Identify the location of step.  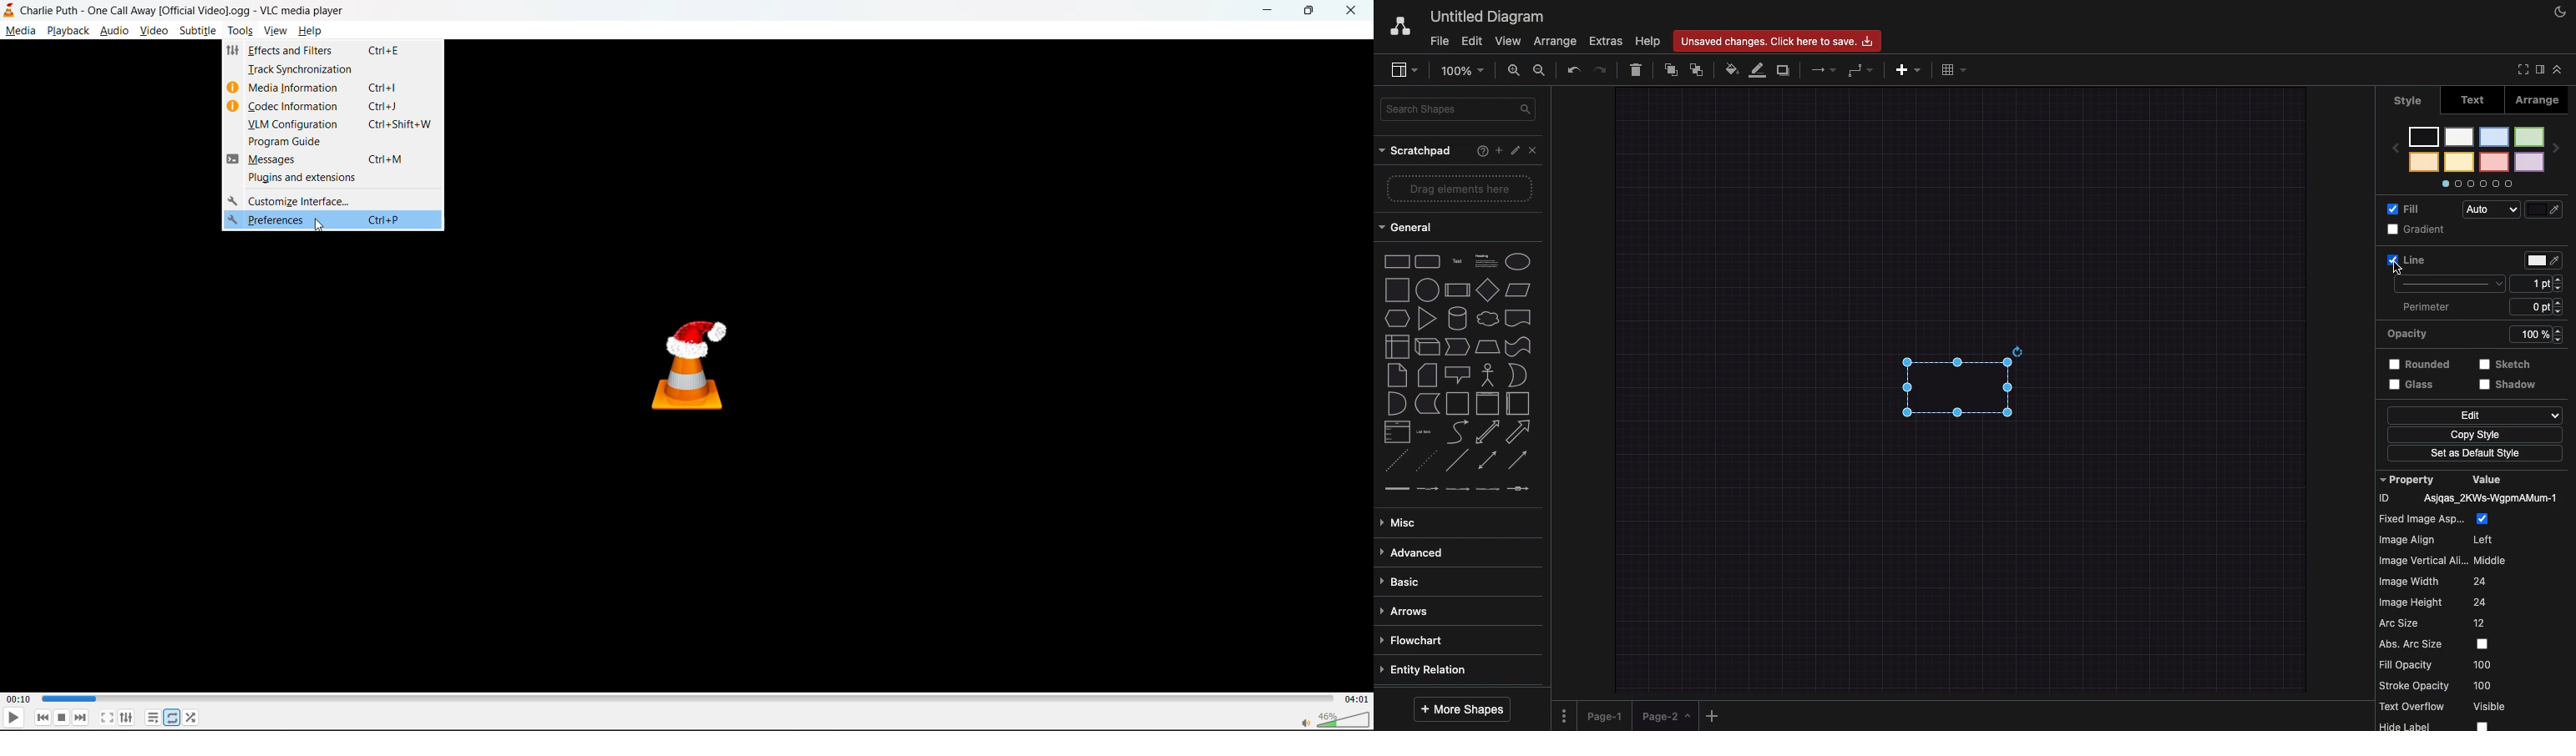
(1455, 345).